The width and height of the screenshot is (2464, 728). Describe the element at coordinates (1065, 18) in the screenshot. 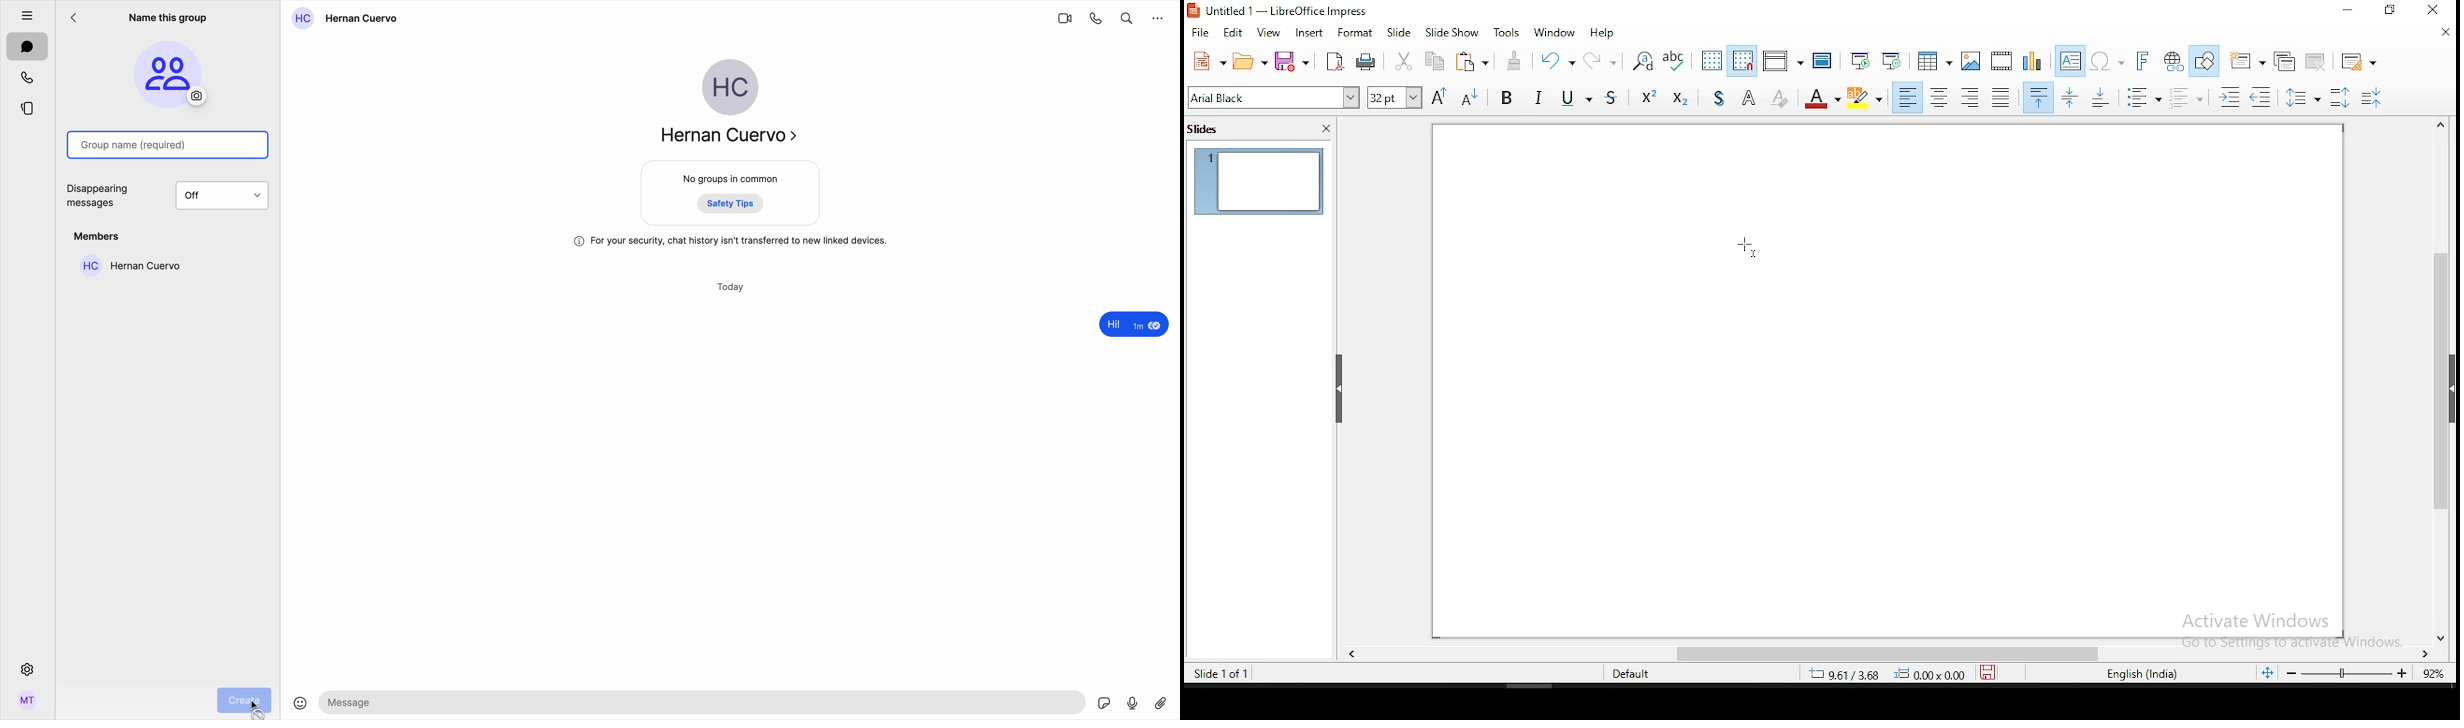

I see `videocall` at that location.